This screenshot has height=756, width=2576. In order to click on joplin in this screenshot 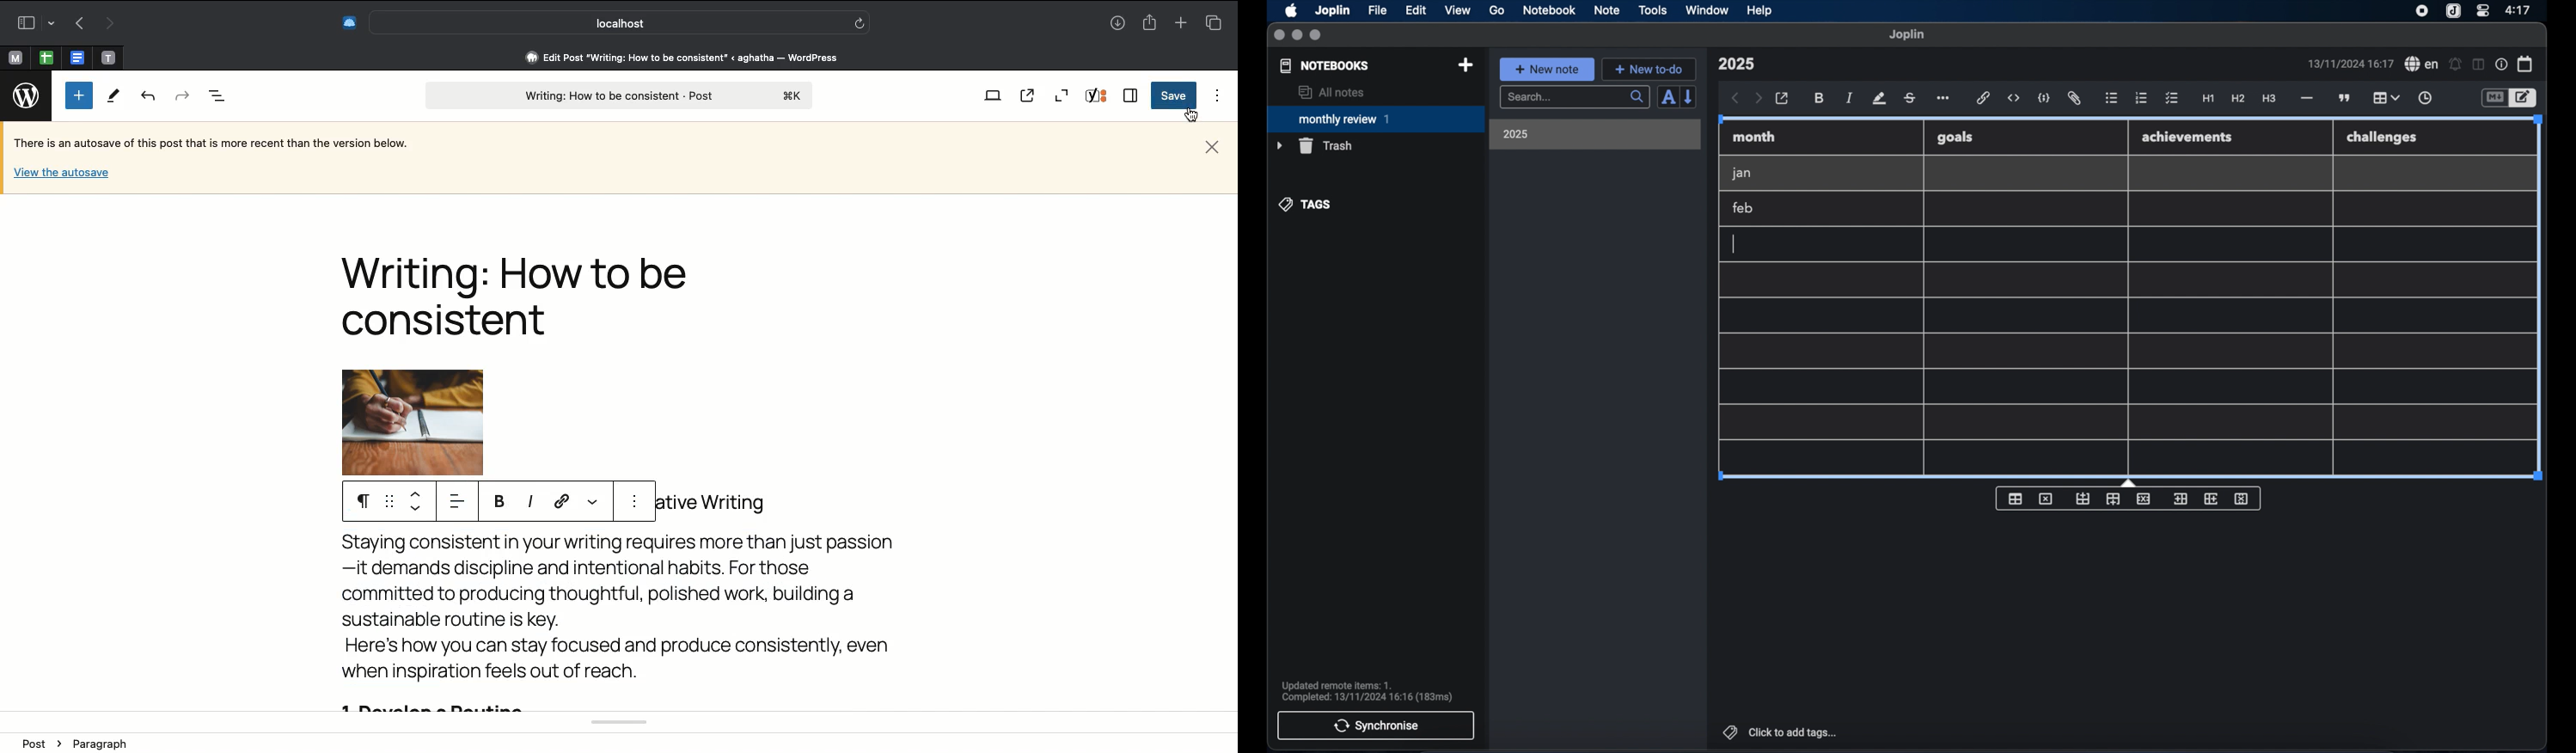, I will do `click(1907, 34)`.